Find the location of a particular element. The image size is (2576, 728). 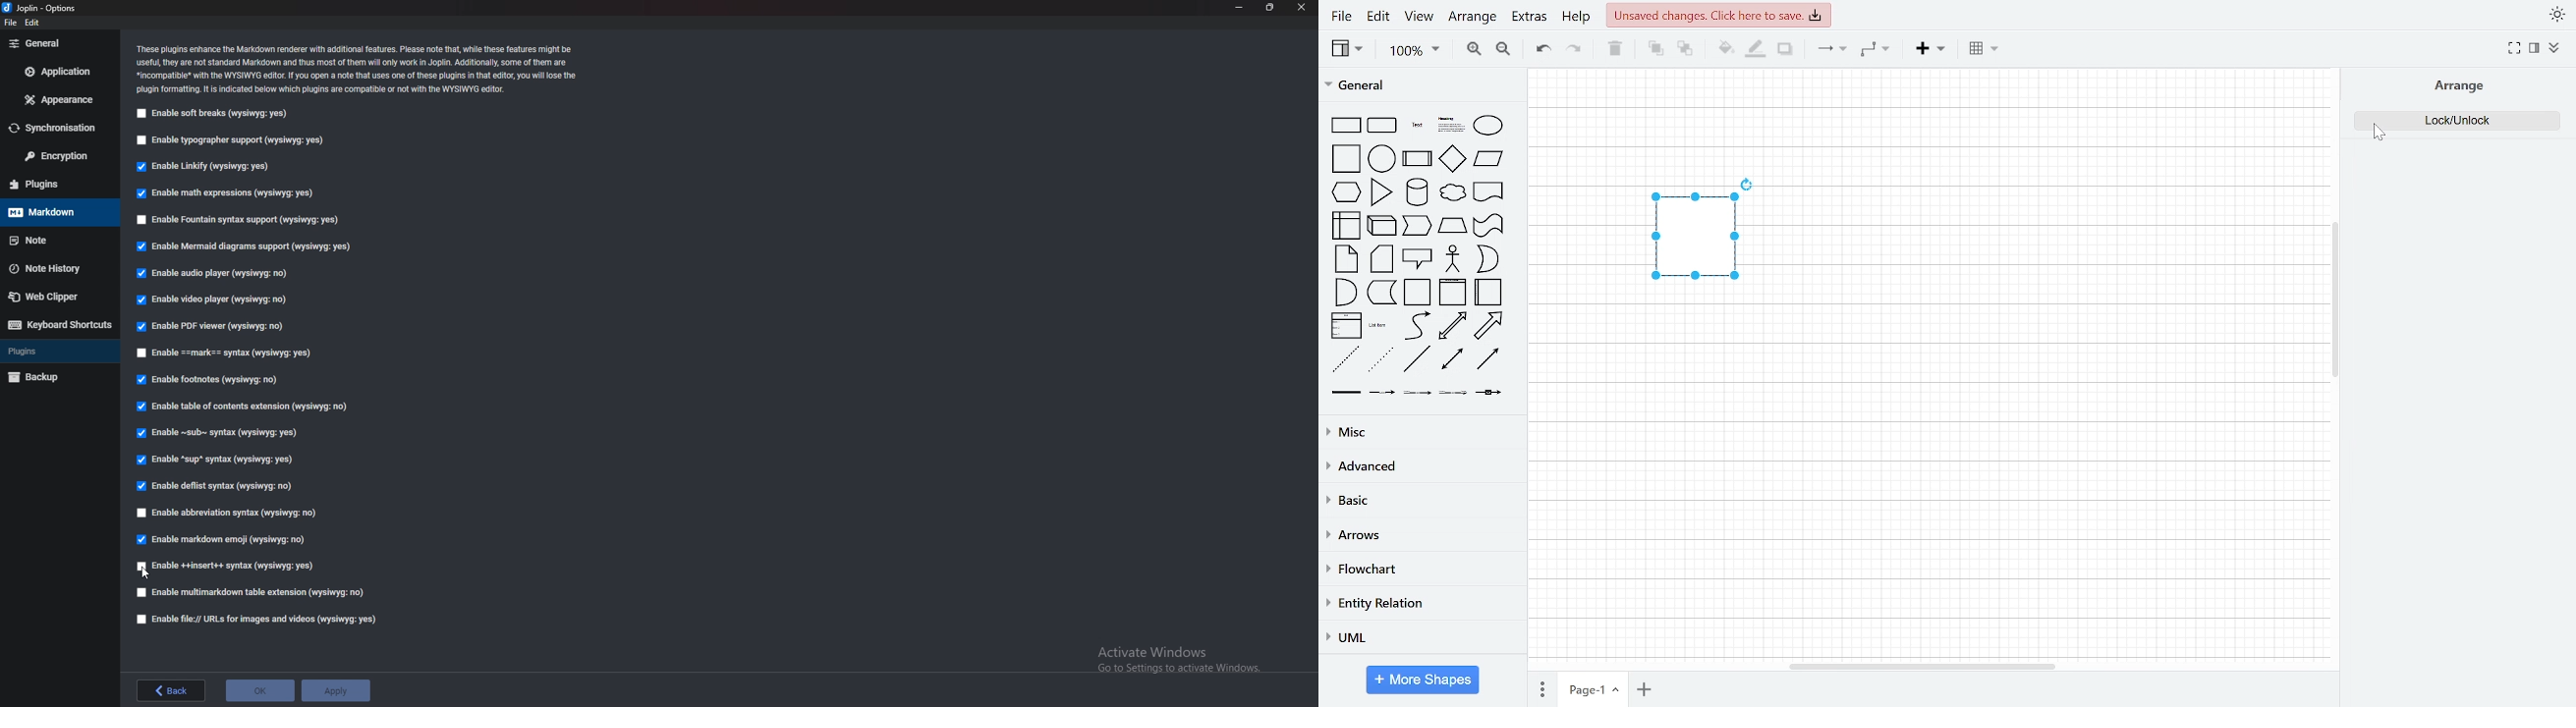

activate windows is located at coordinates (1183, 657).